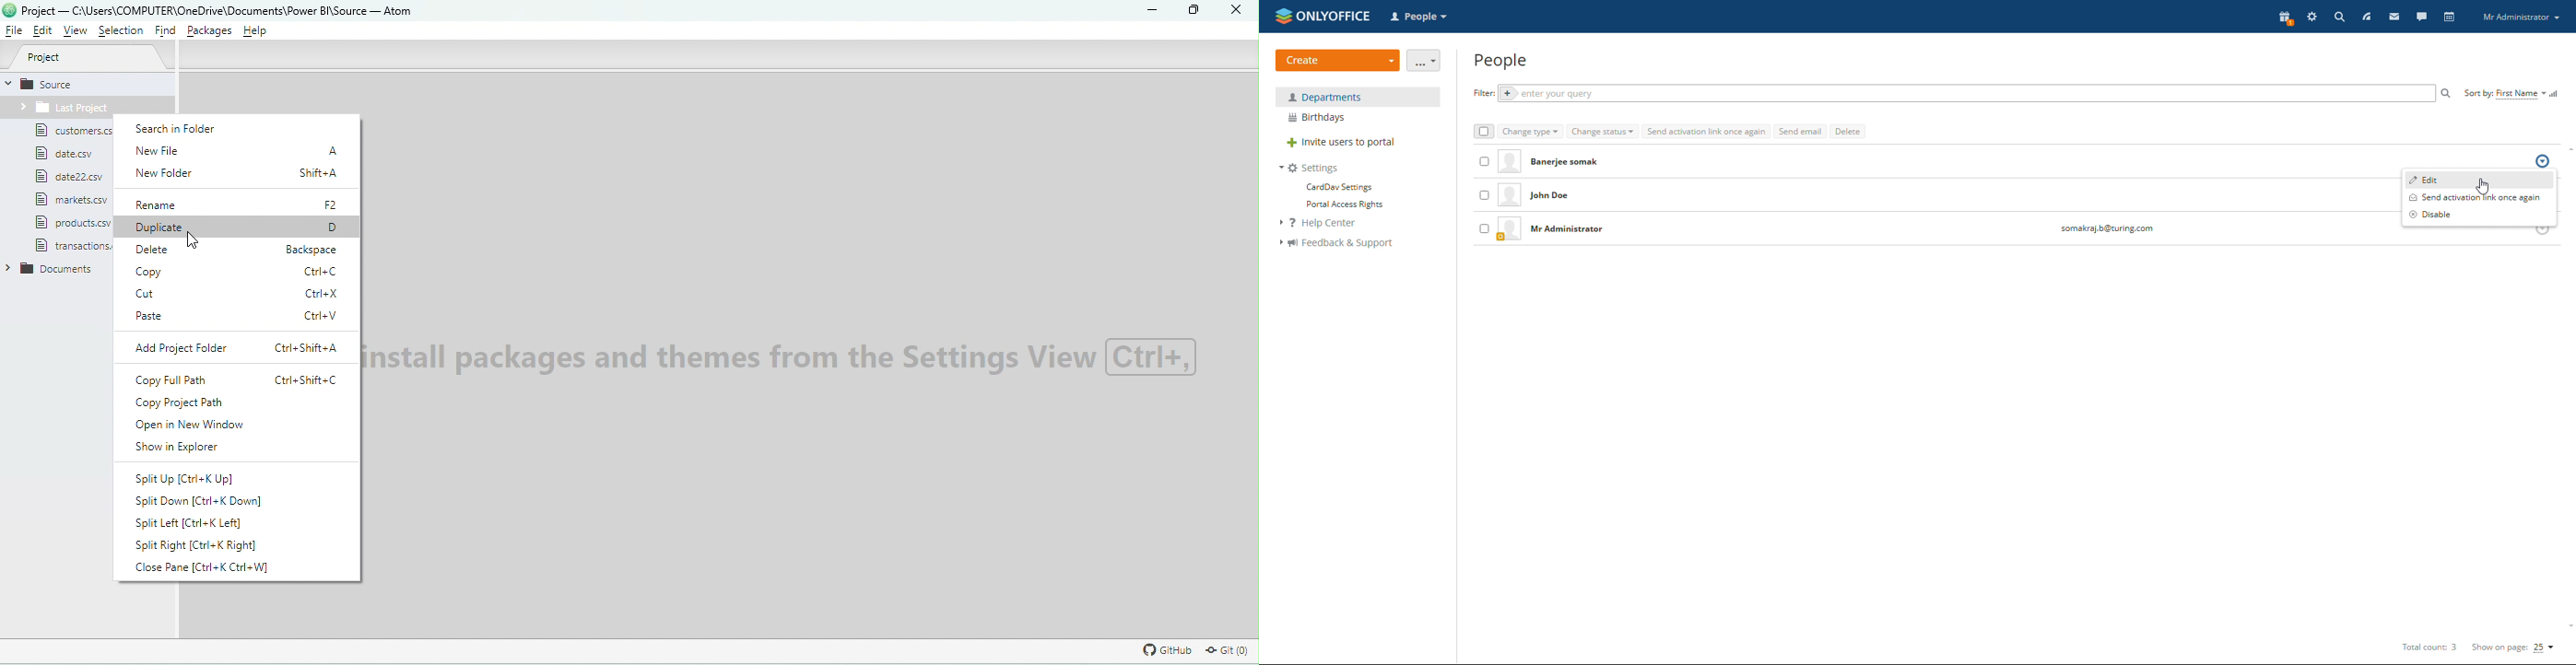 This screenshot has width=2576, height=672. What do you see at coordinates (208, 544) in the screenshot?
I see `Split right` at bounding box center [208, 544].